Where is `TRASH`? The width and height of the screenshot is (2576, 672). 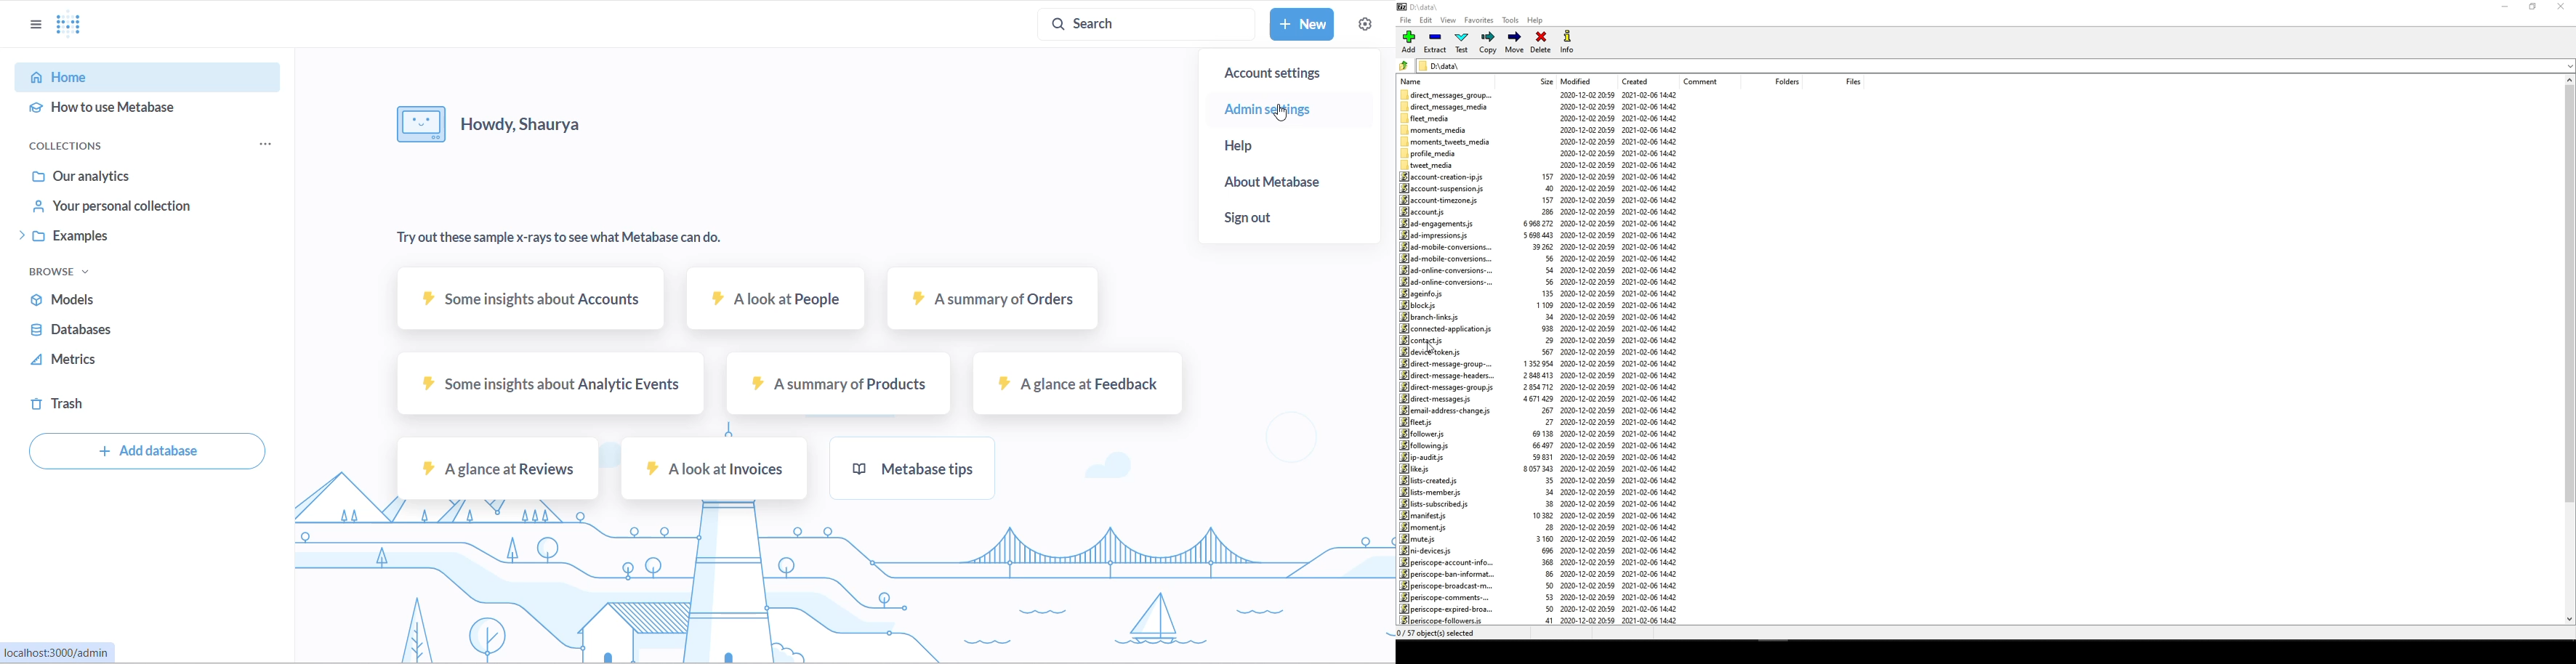
TRASH is located at coordinates (88, 407).